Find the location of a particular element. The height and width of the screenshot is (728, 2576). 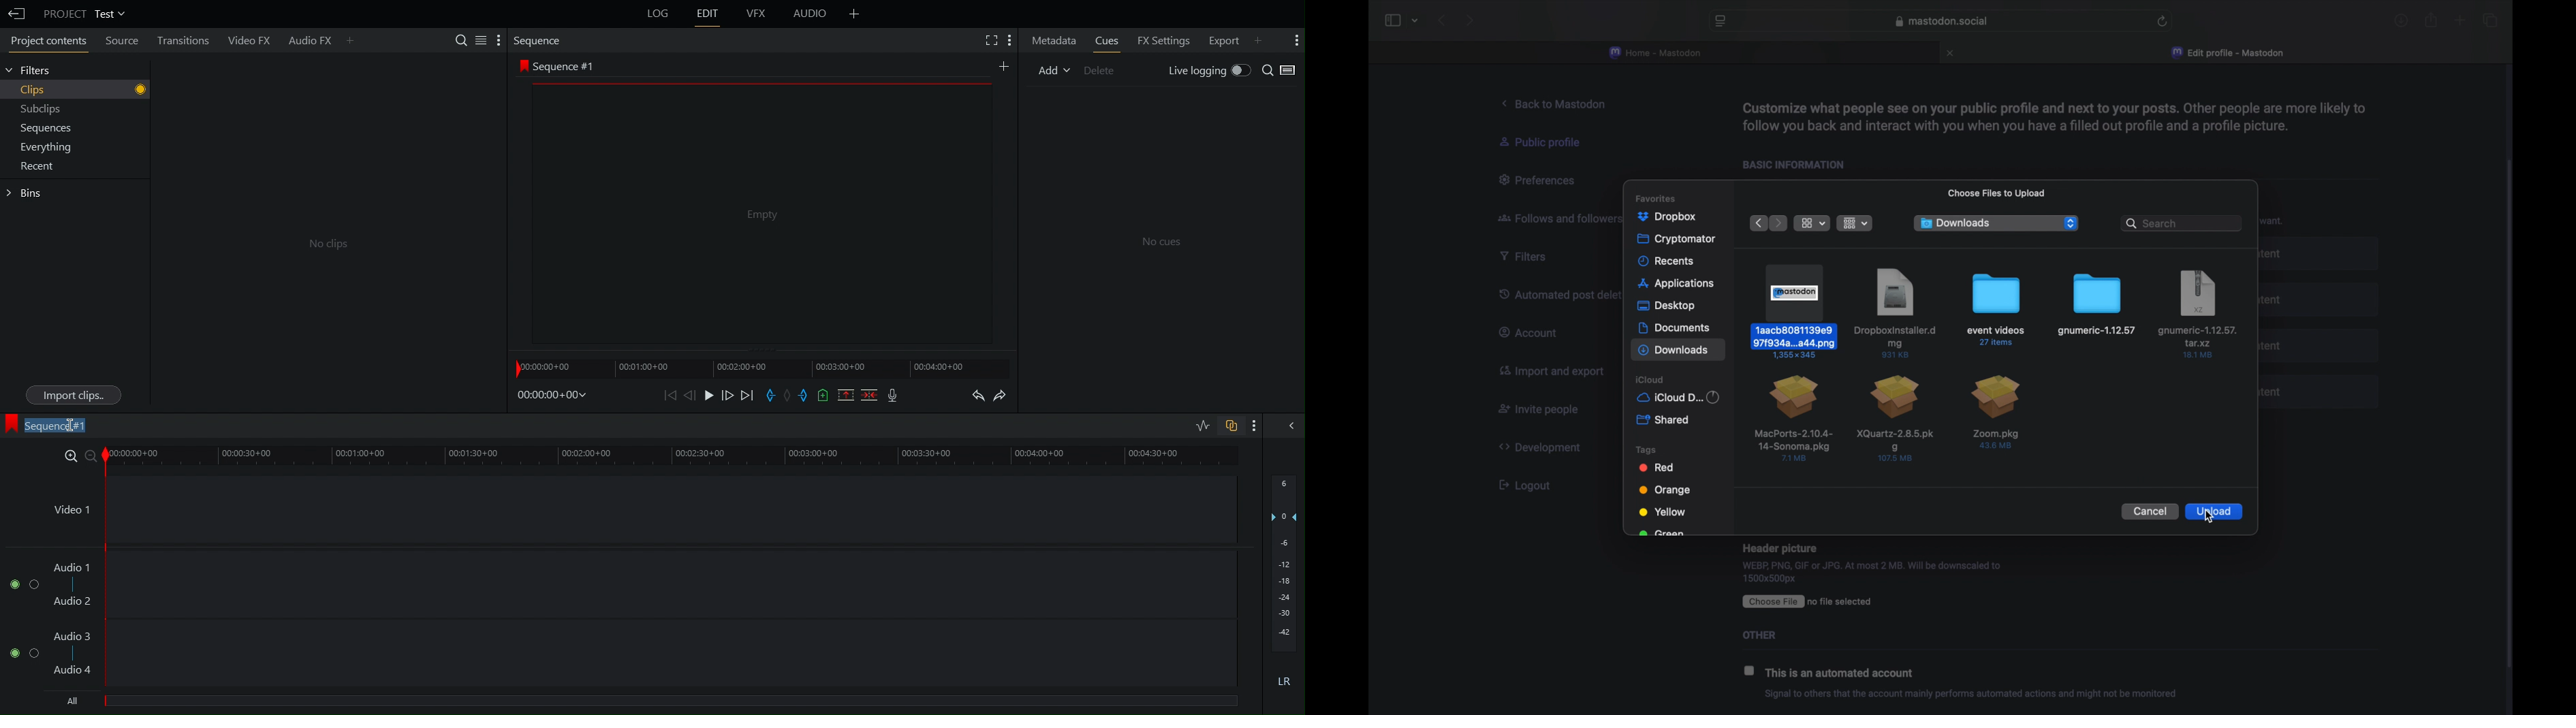

show tab overview is located at coordinates (2490, 20).